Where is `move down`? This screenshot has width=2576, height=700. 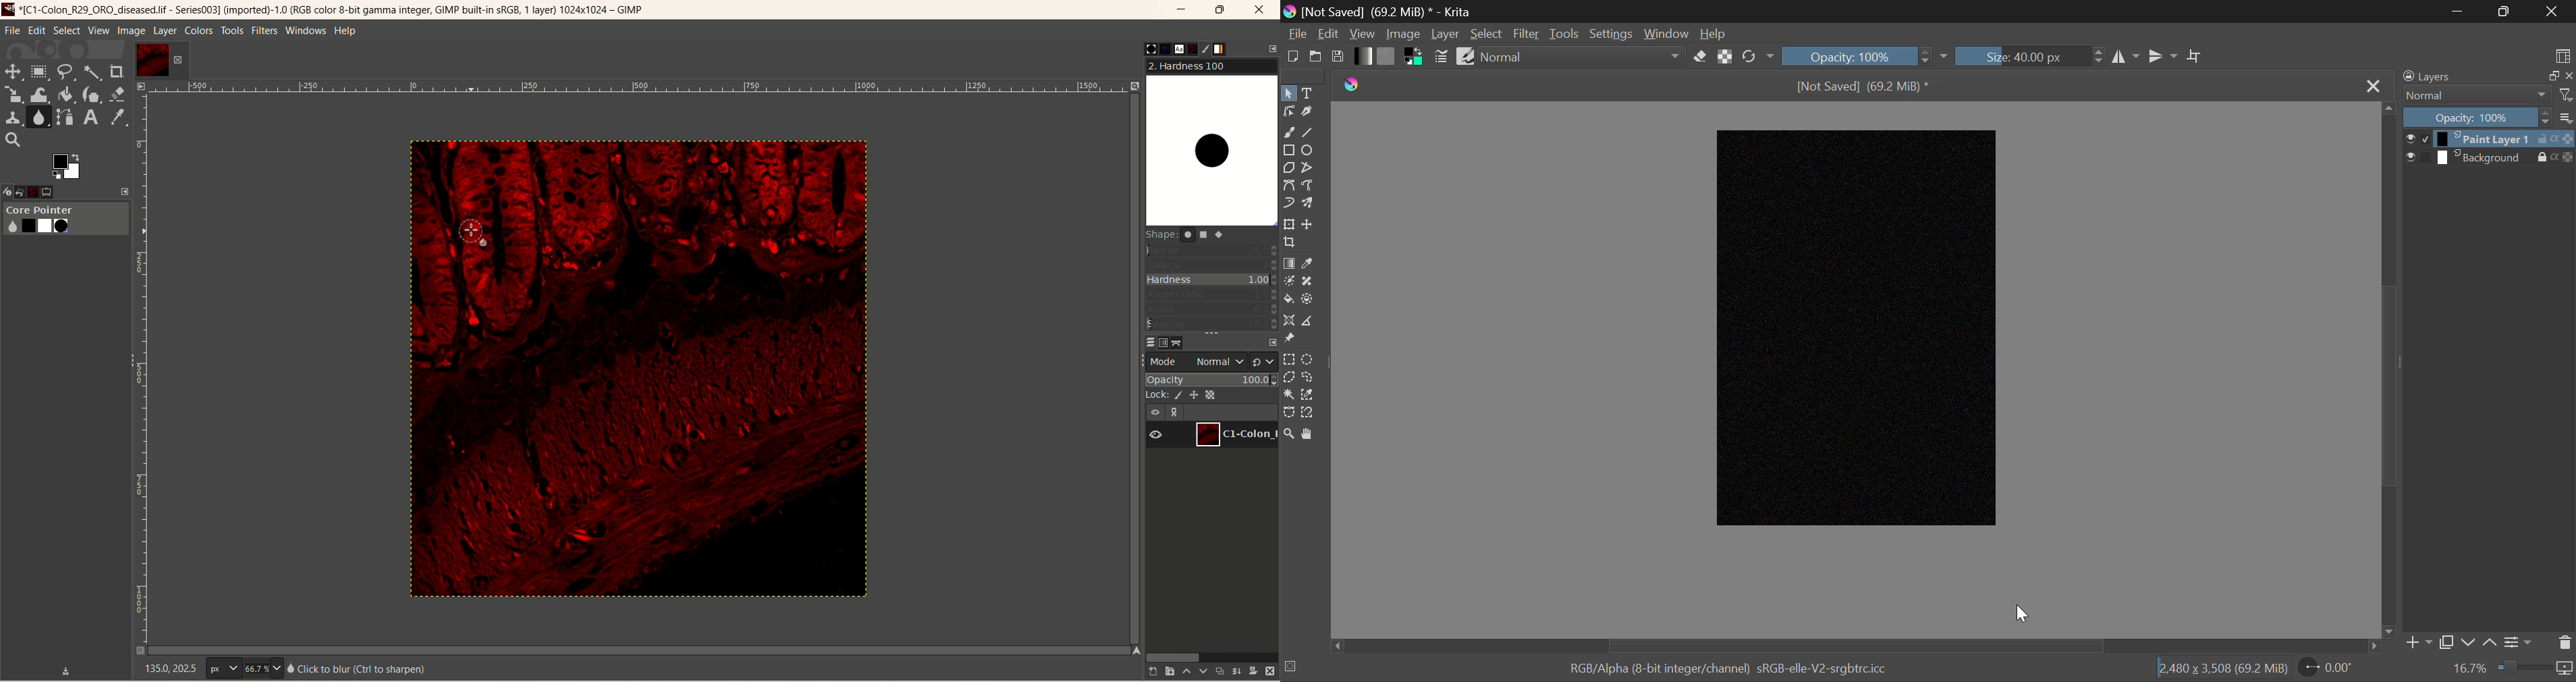
move down is located at coordinates (2388, 630).